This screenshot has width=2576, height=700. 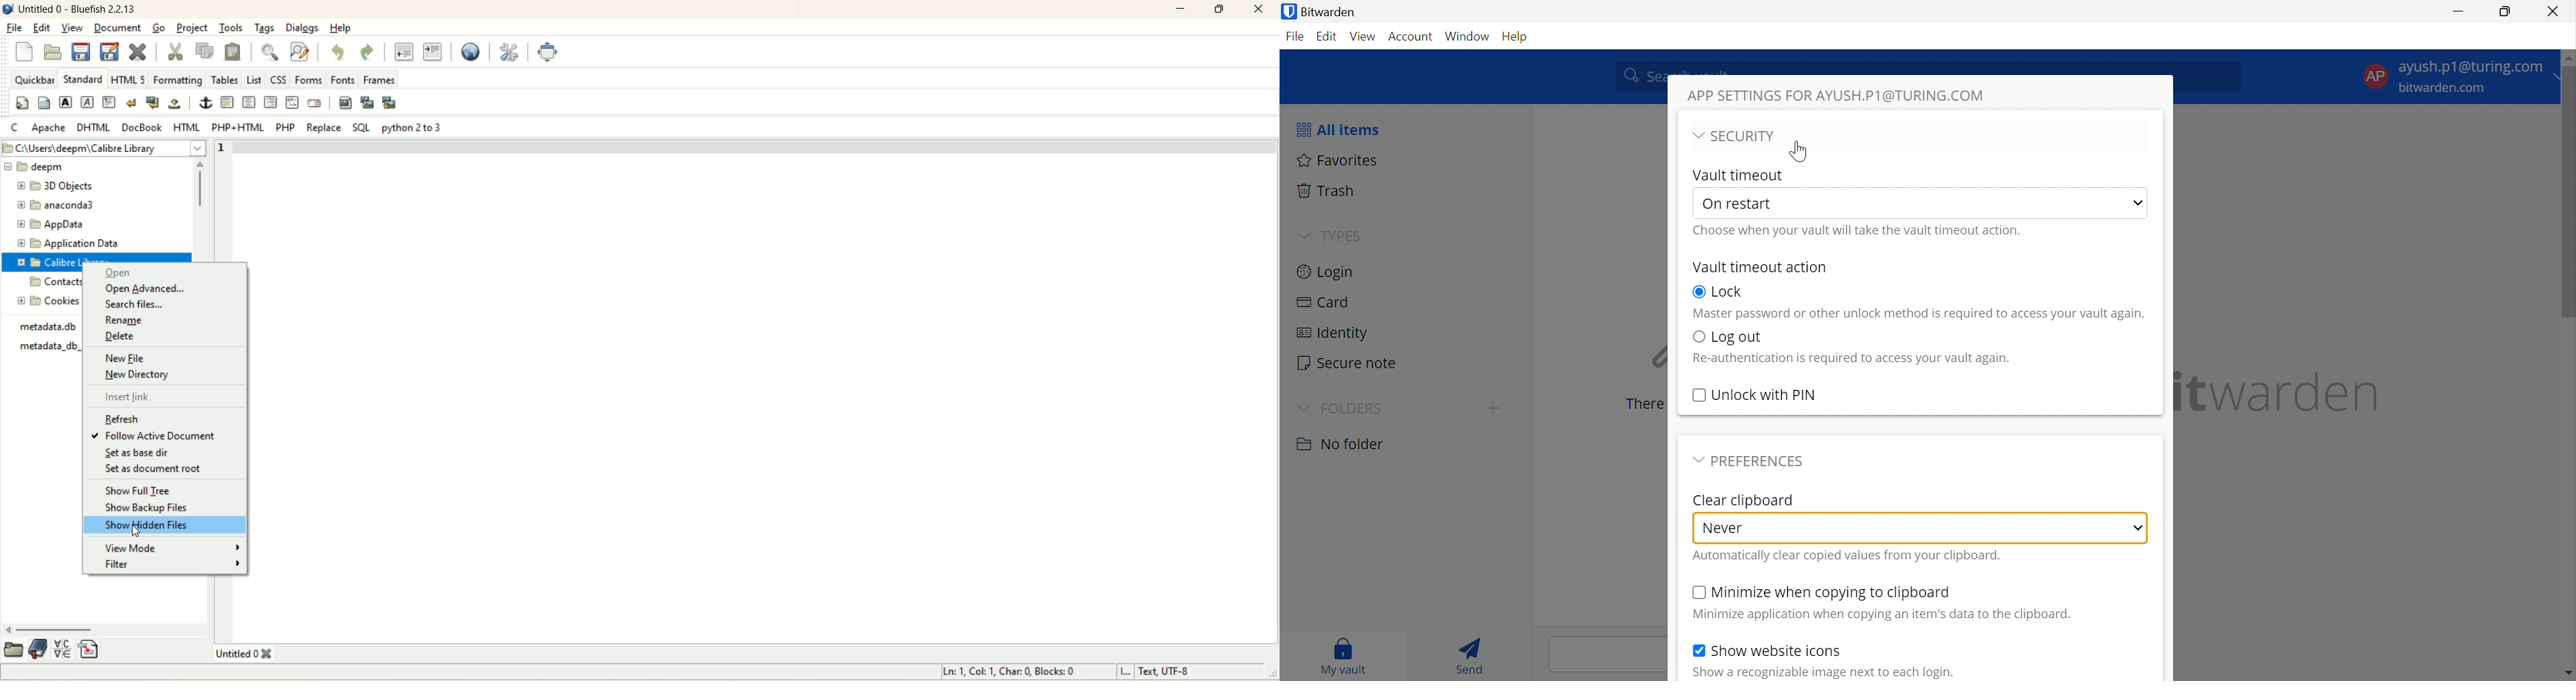 What do you see at coordinates (1348, 362) in the screenshot?
I see `Secure note` at bounding box center [1348, 362].